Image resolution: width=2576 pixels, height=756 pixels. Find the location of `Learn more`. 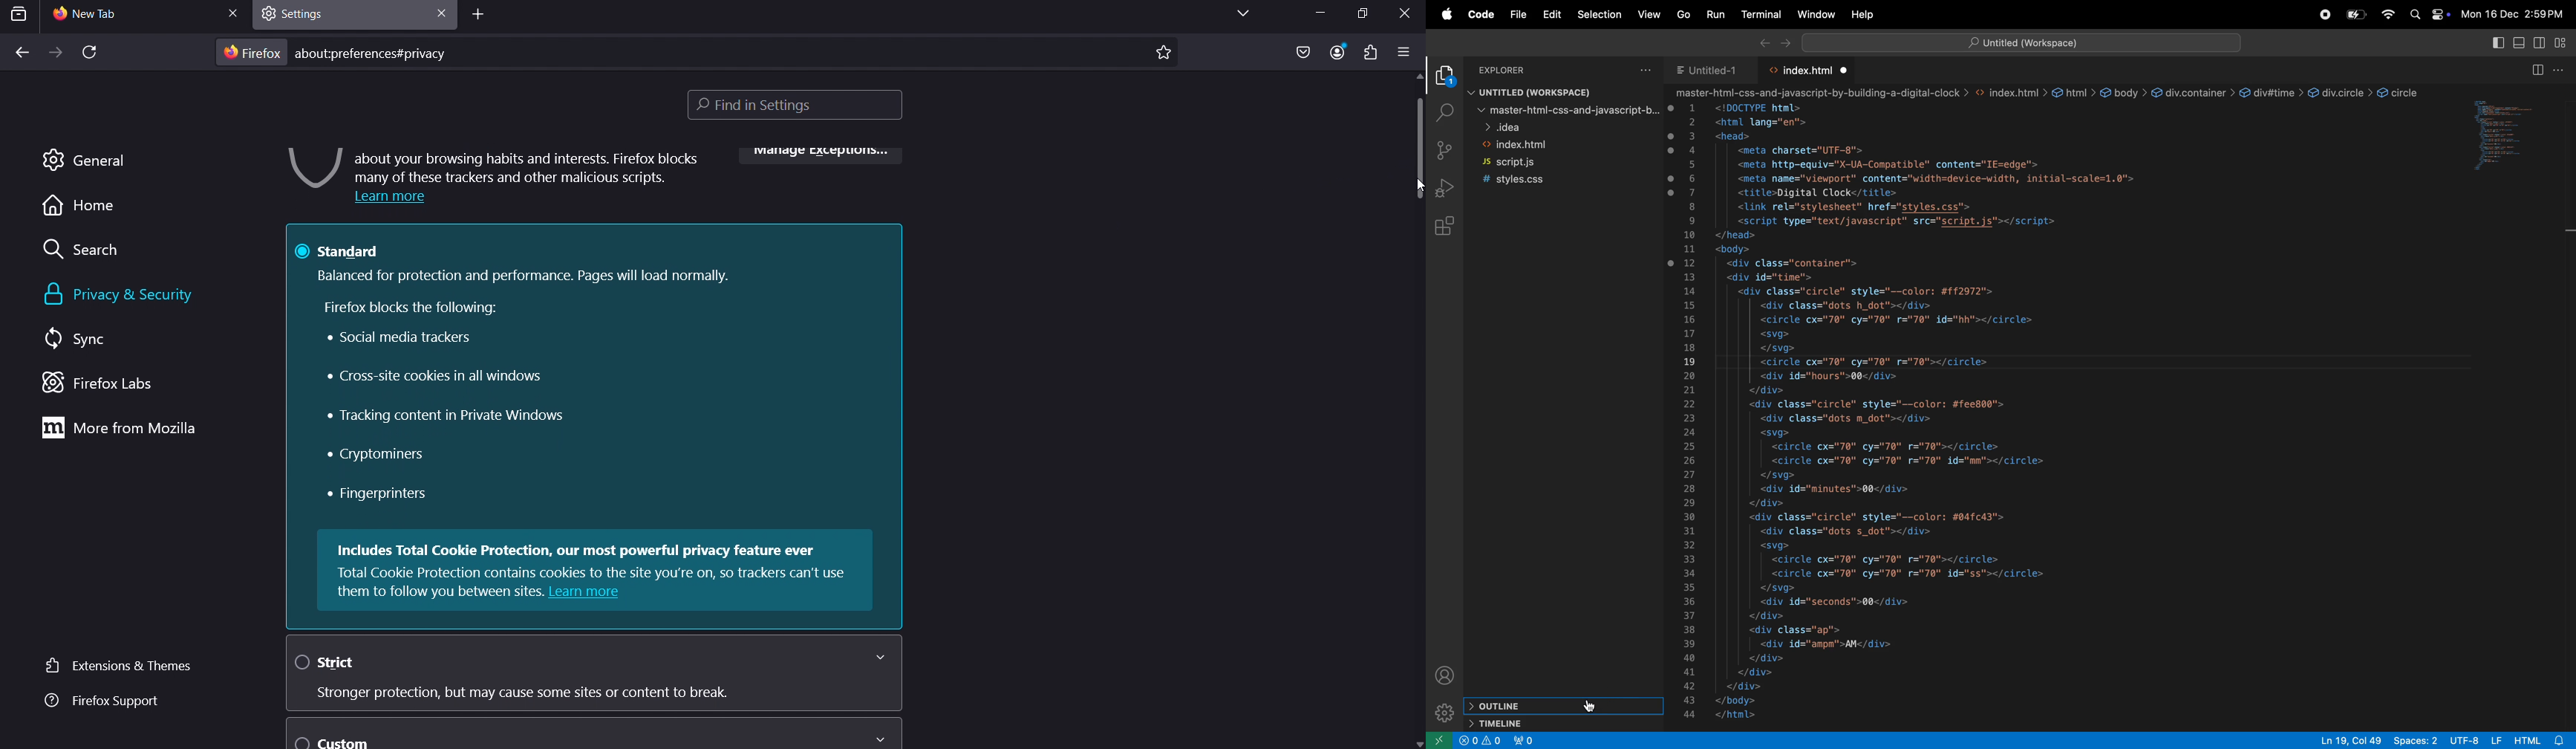

Learn more is located at coordinates (388, 198).